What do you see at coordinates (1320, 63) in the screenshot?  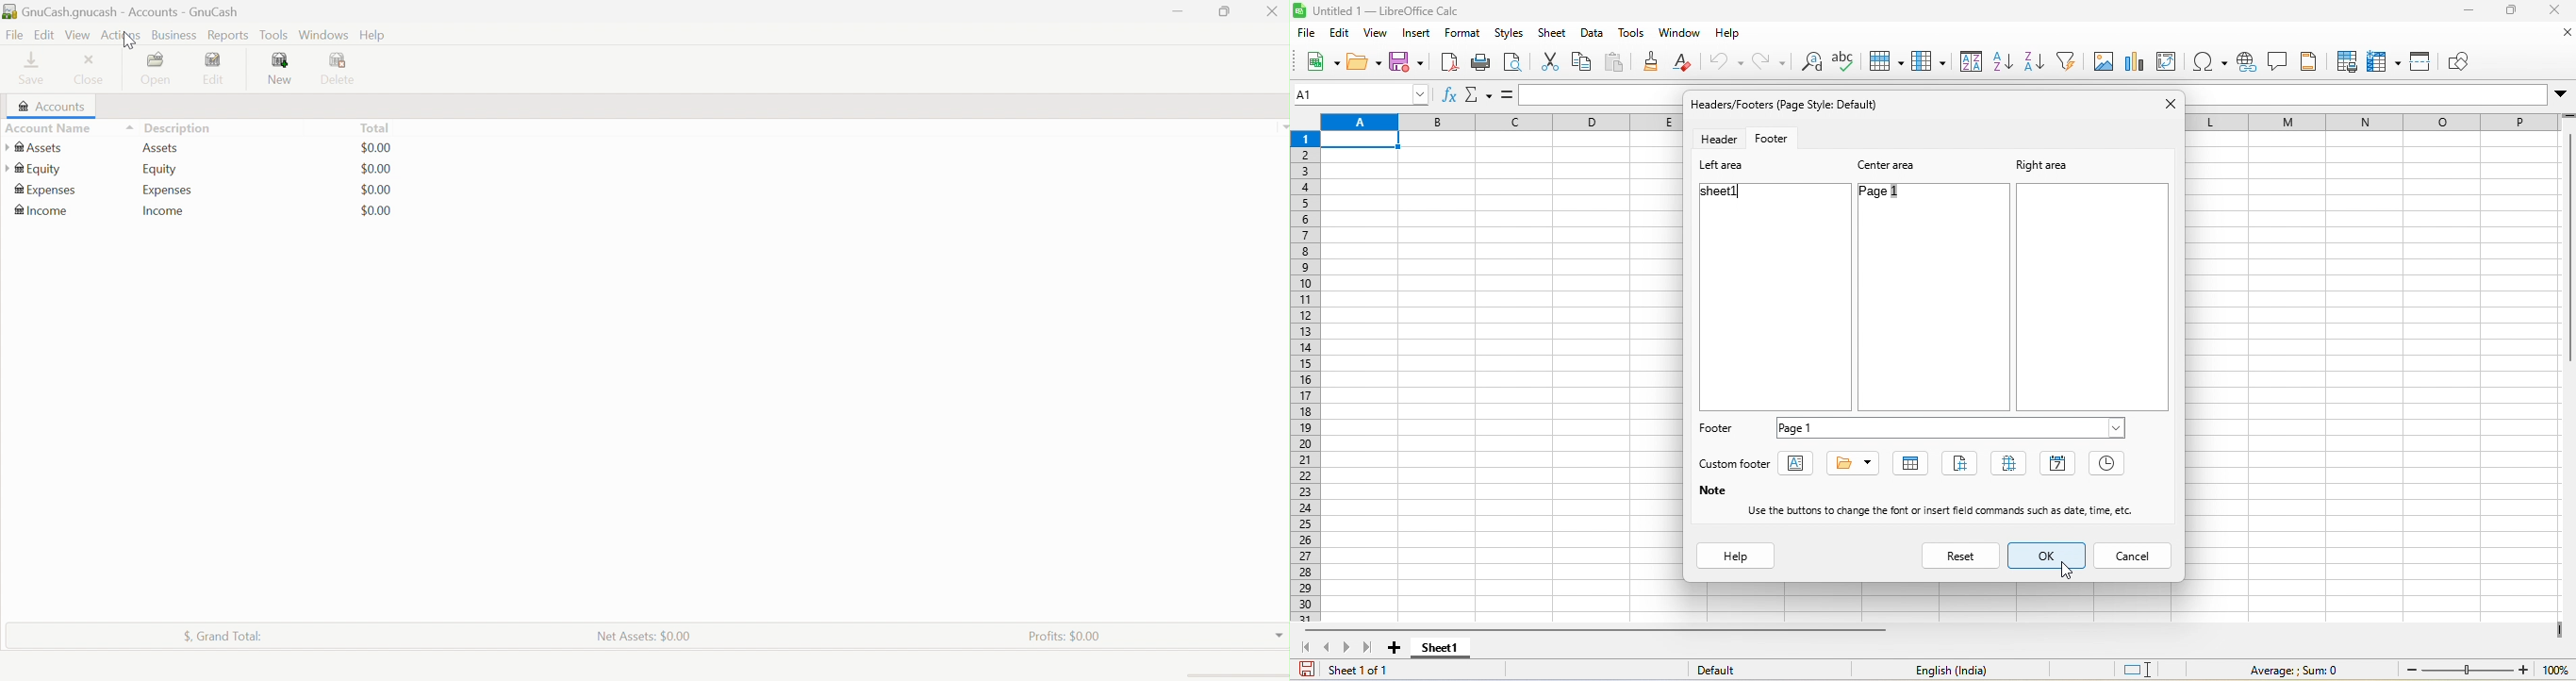 I see `new` at bounding box center [1320, 63].